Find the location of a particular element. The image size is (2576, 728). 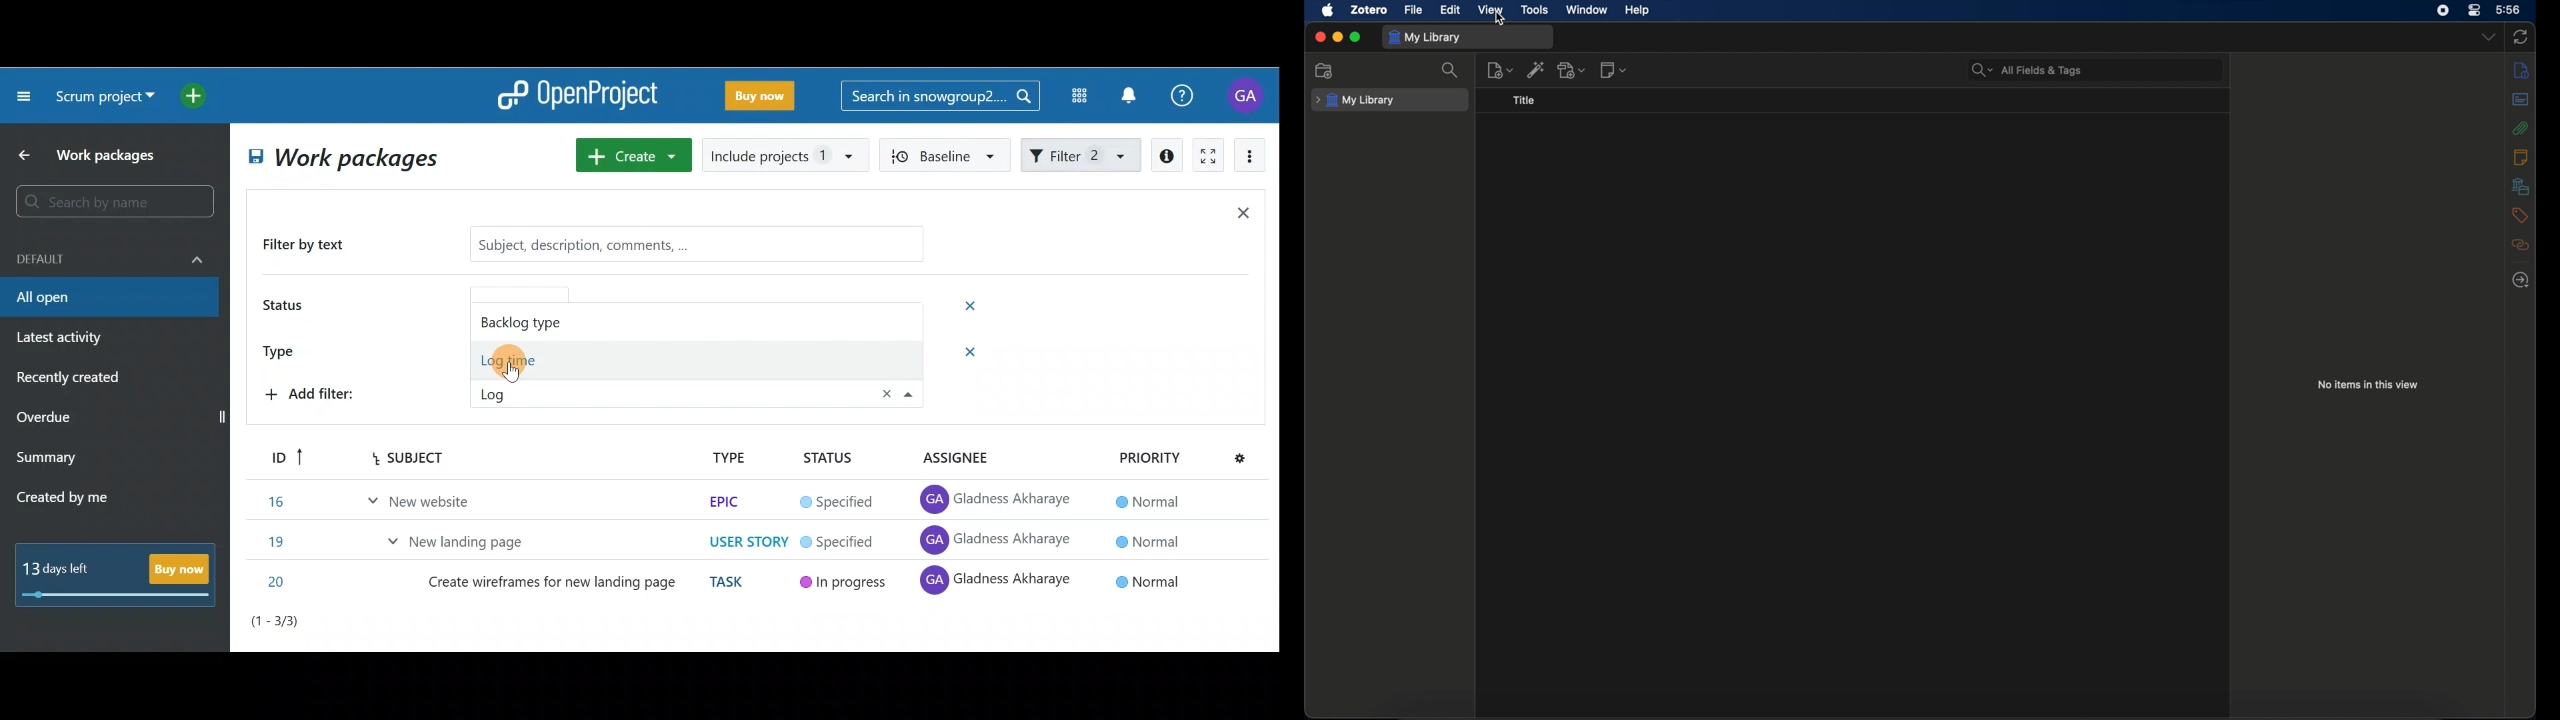

add item by identifier is located at coordinates (1537, 69).